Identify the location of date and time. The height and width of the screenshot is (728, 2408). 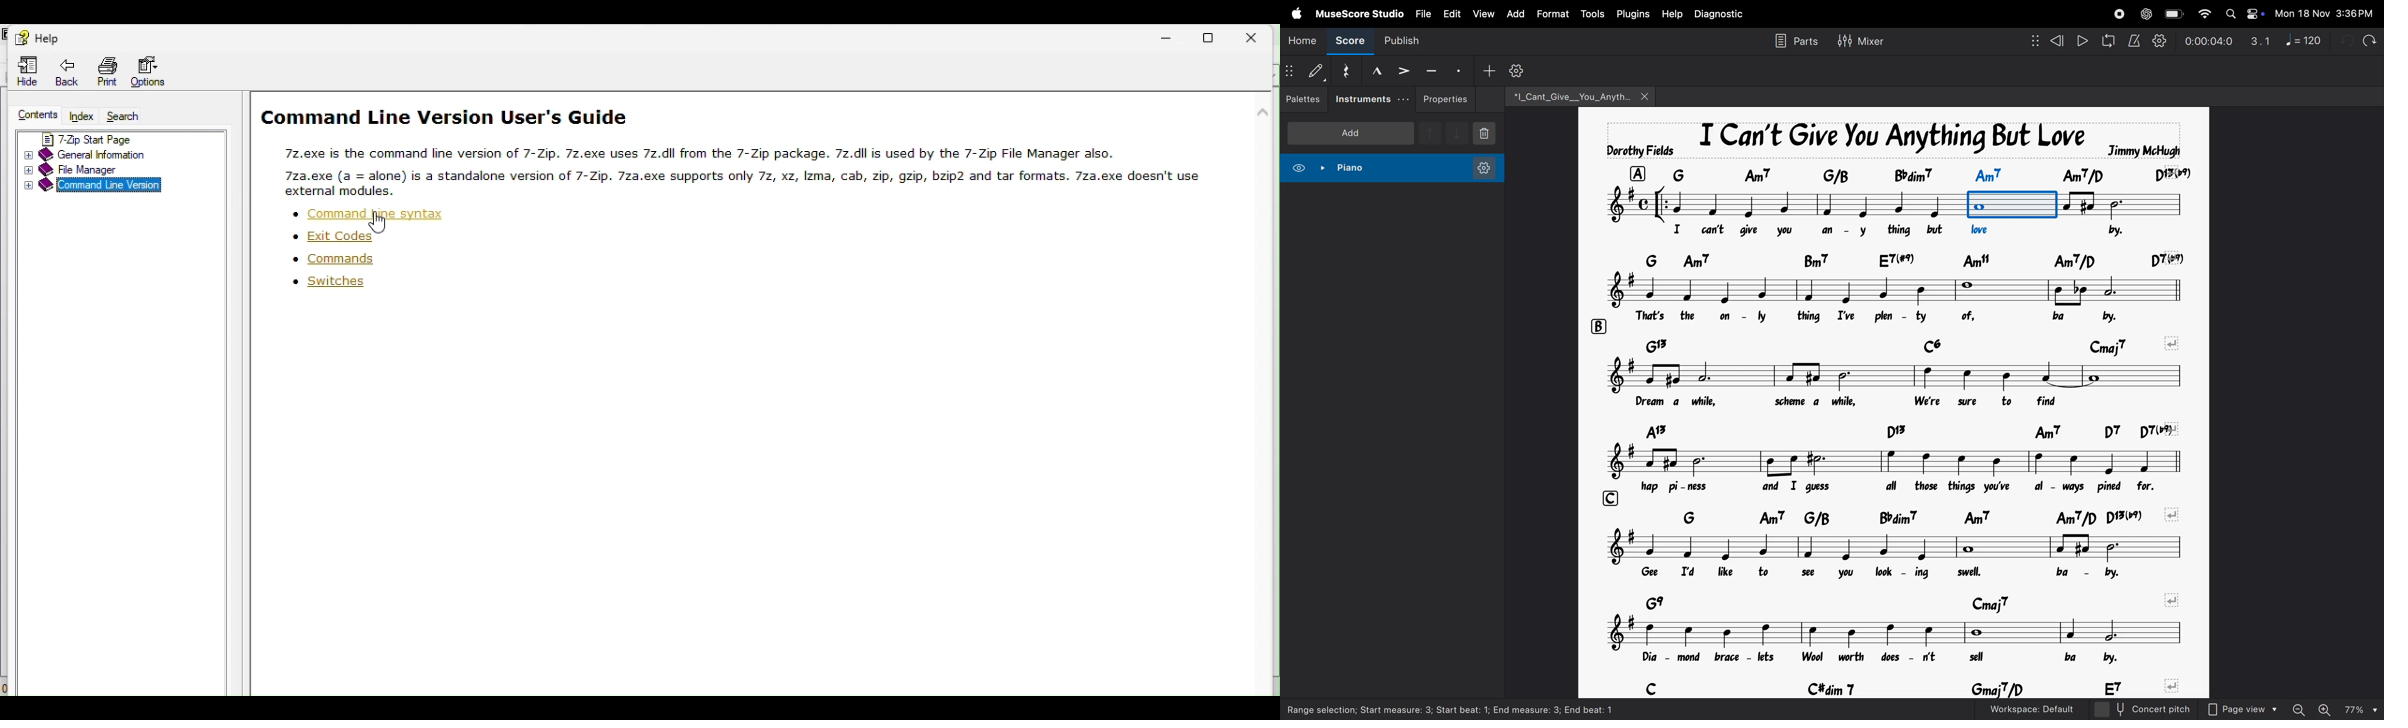
(2324, 14).